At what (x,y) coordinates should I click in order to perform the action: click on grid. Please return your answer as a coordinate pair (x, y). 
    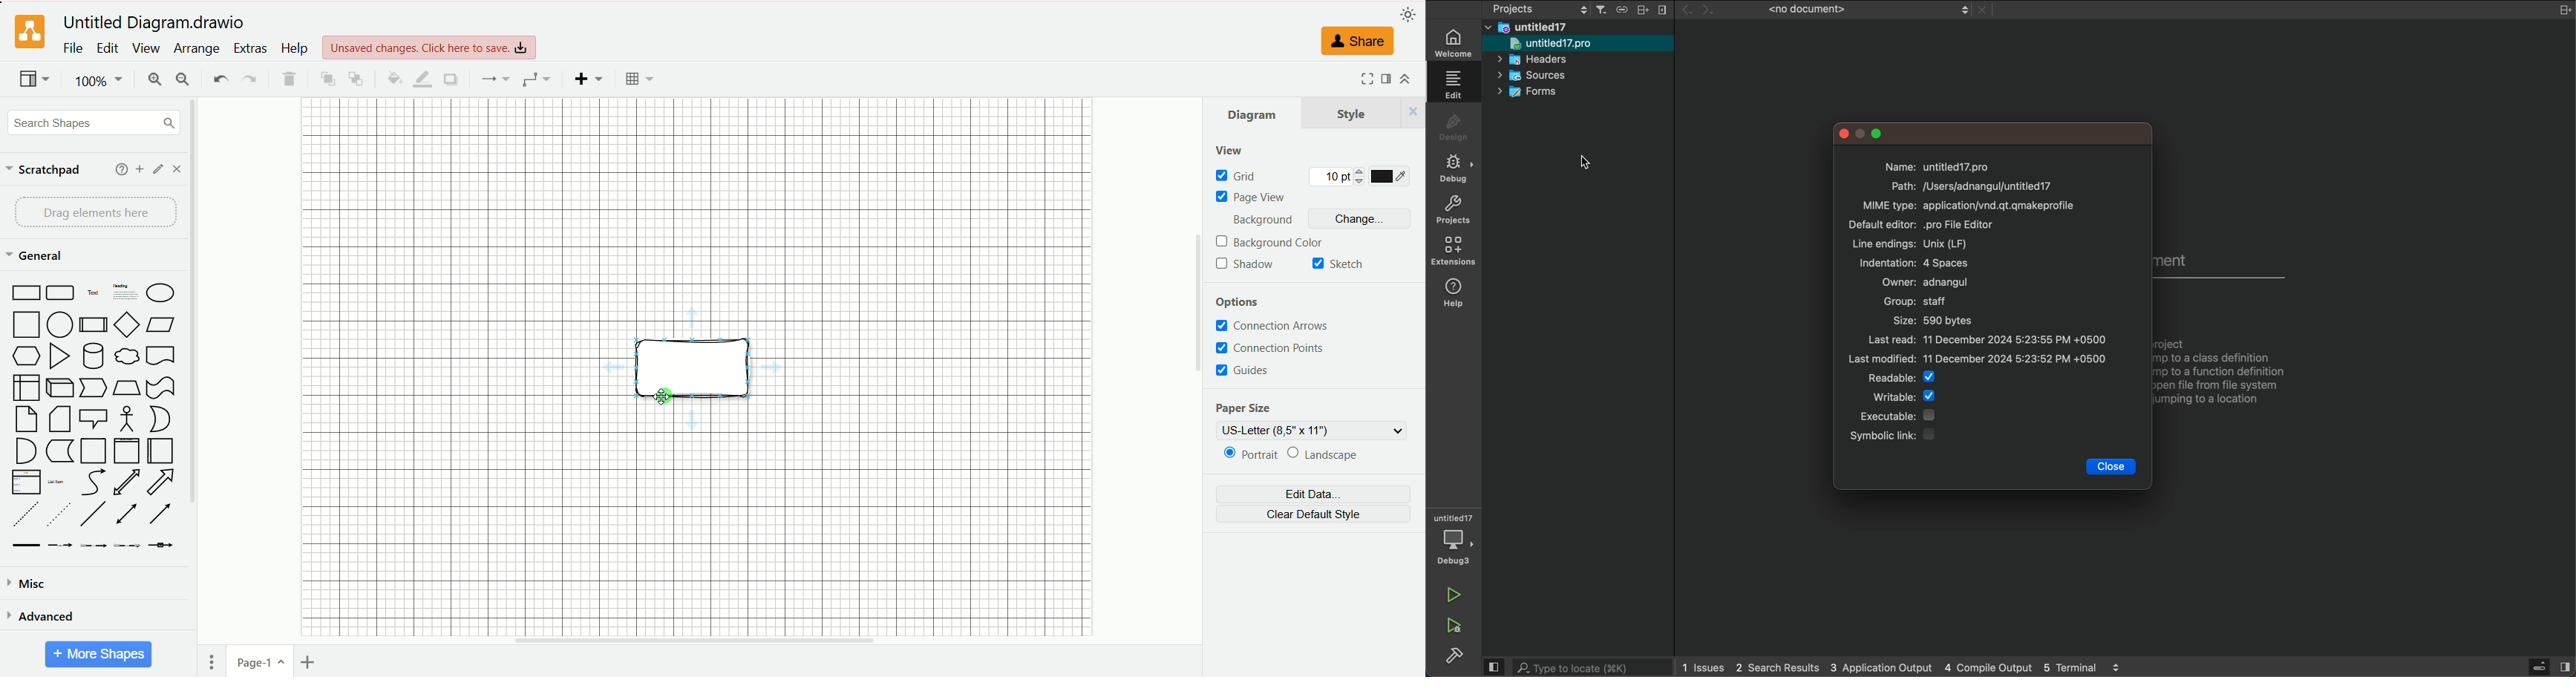
    Looking at the image, I should click on (1239, 175).